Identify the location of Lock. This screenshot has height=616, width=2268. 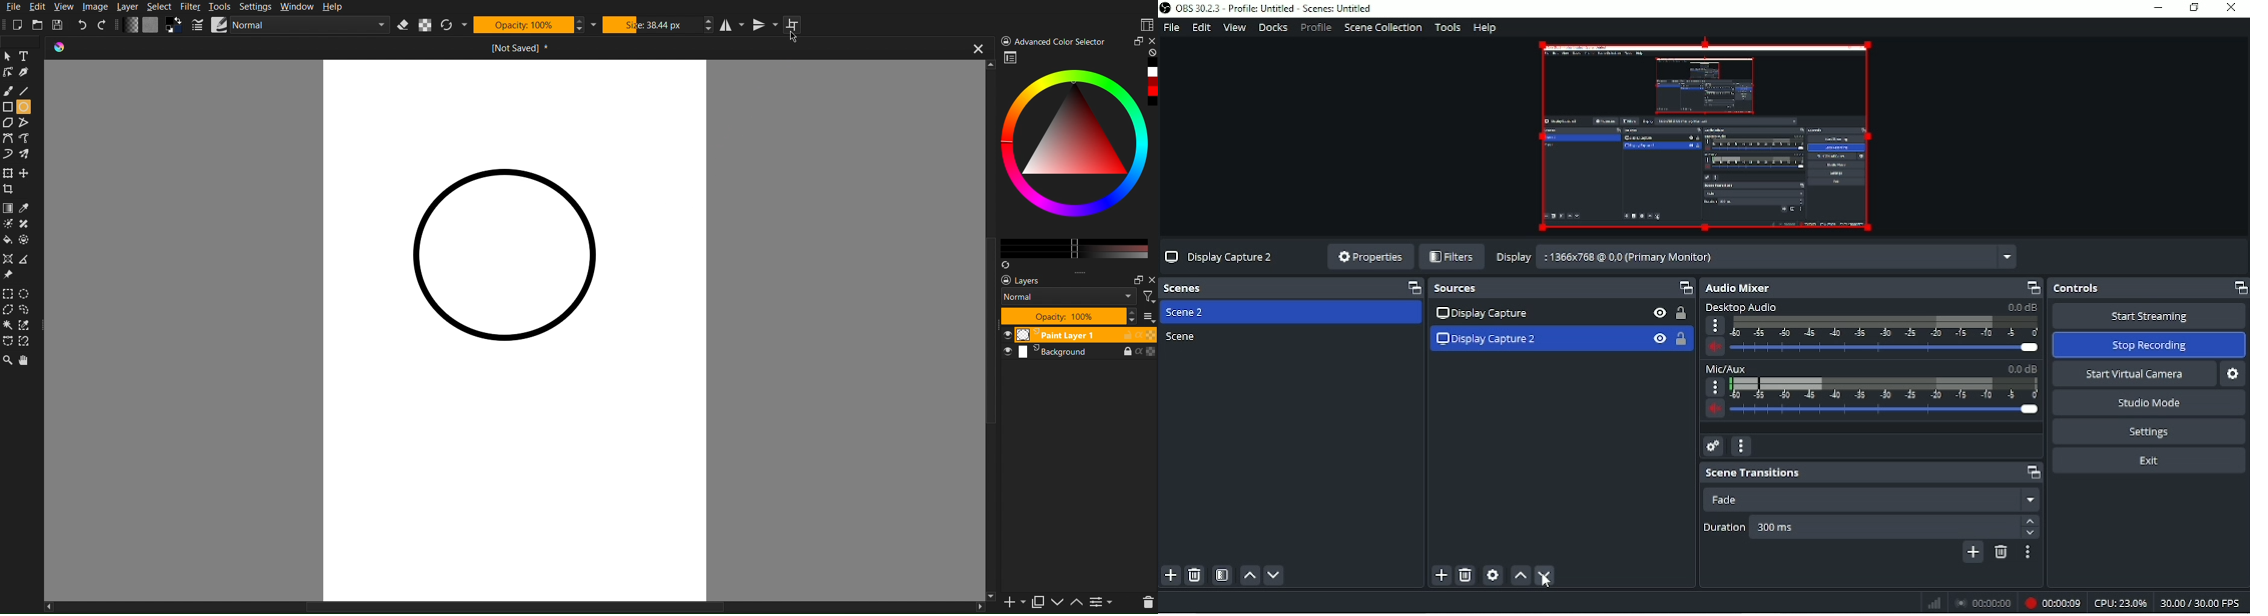
(1681, 338).